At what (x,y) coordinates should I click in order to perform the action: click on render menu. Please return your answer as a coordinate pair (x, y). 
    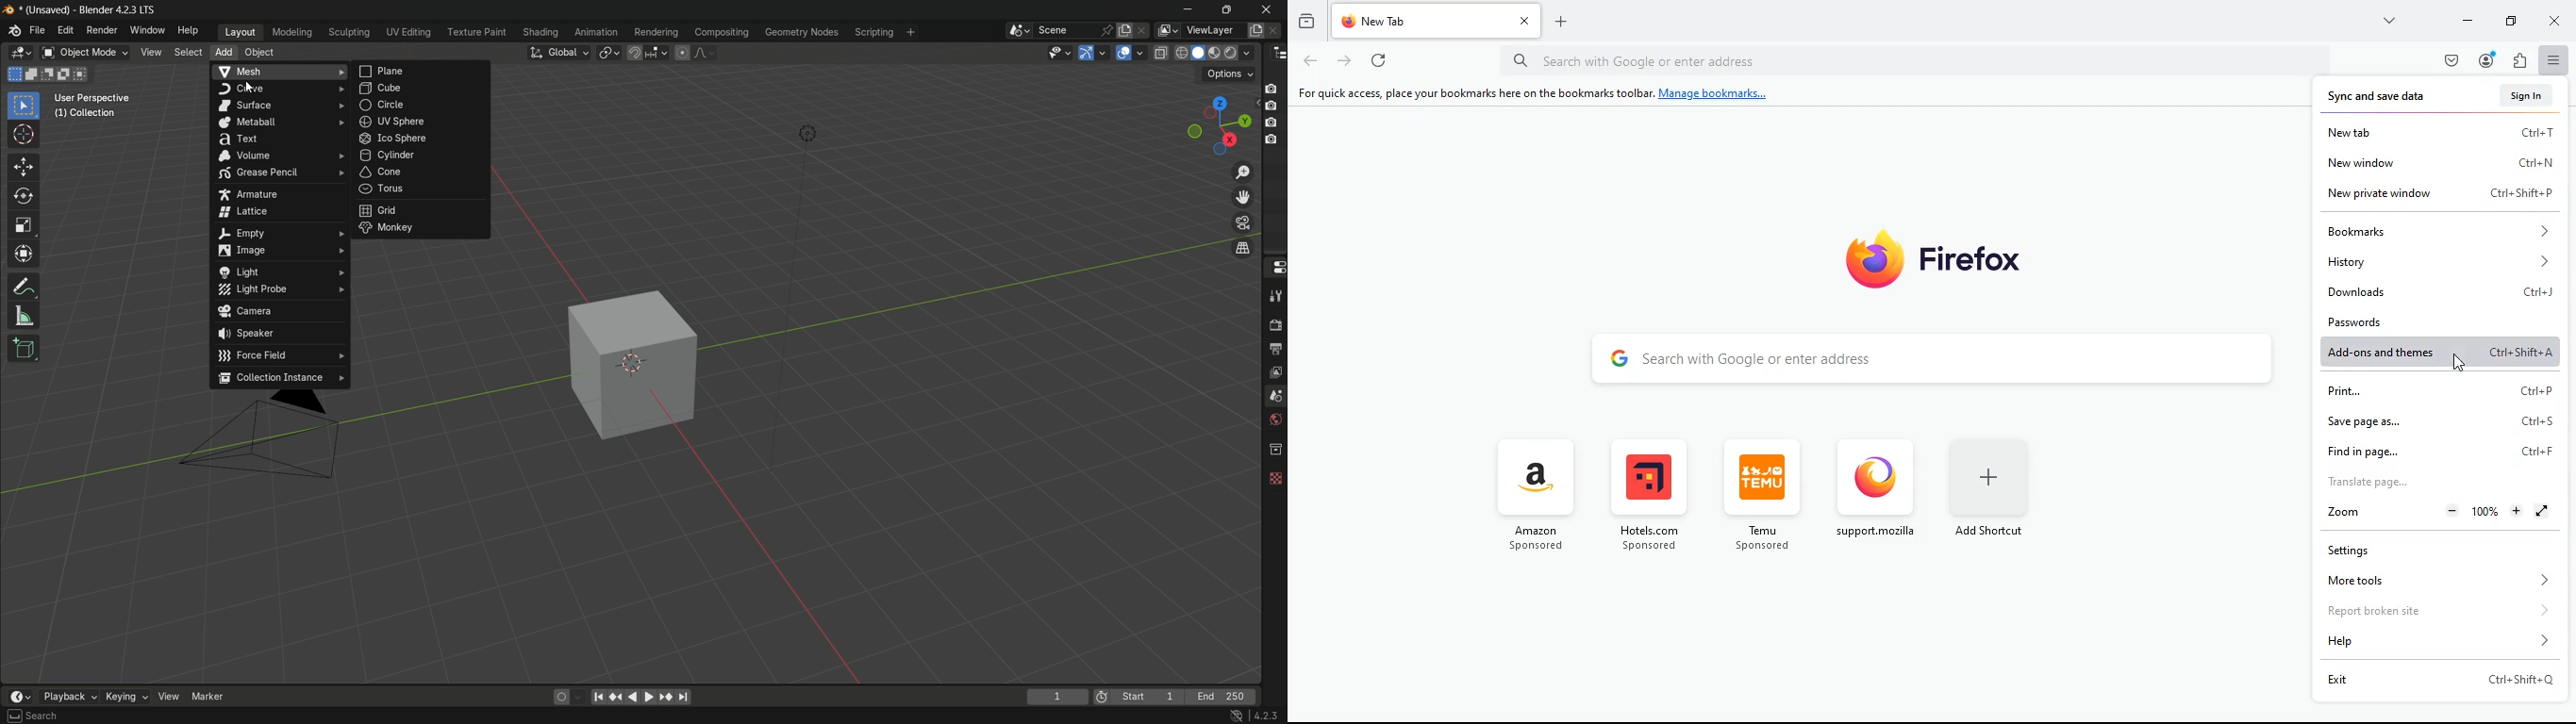
    Looking at the image, I should click on (101, 32).